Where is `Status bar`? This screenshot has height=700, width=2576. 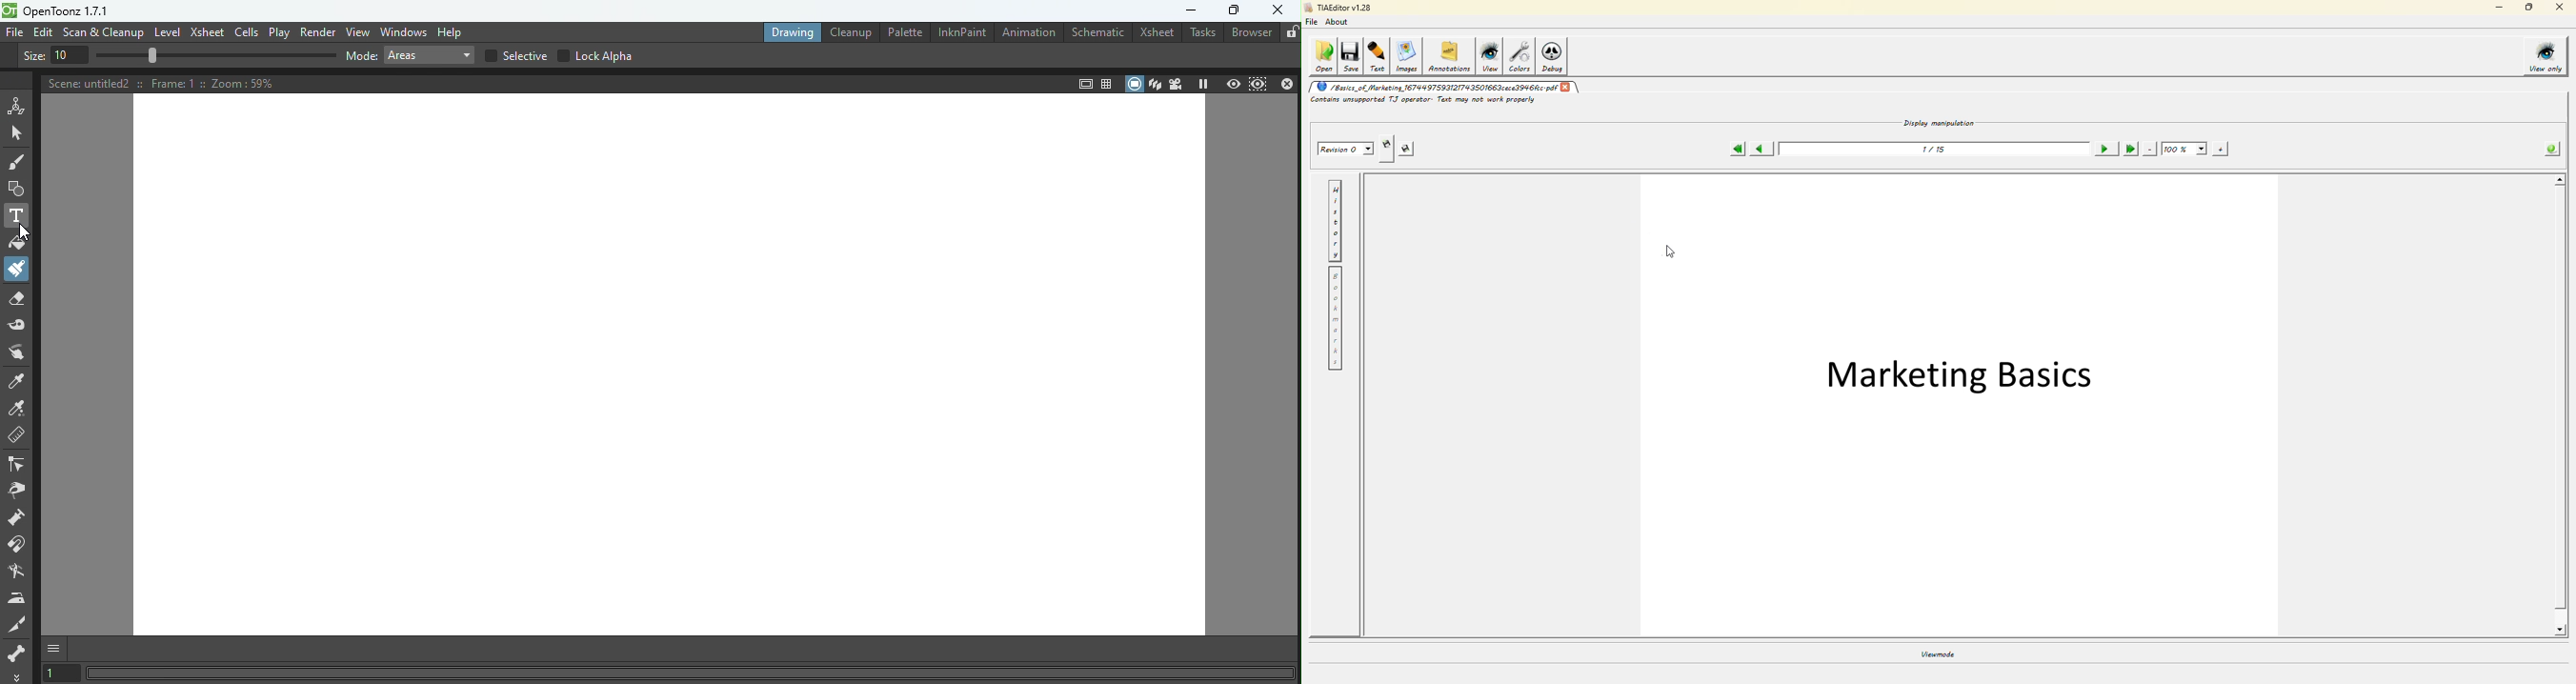 Status bar is located at coordinates (694, 673).